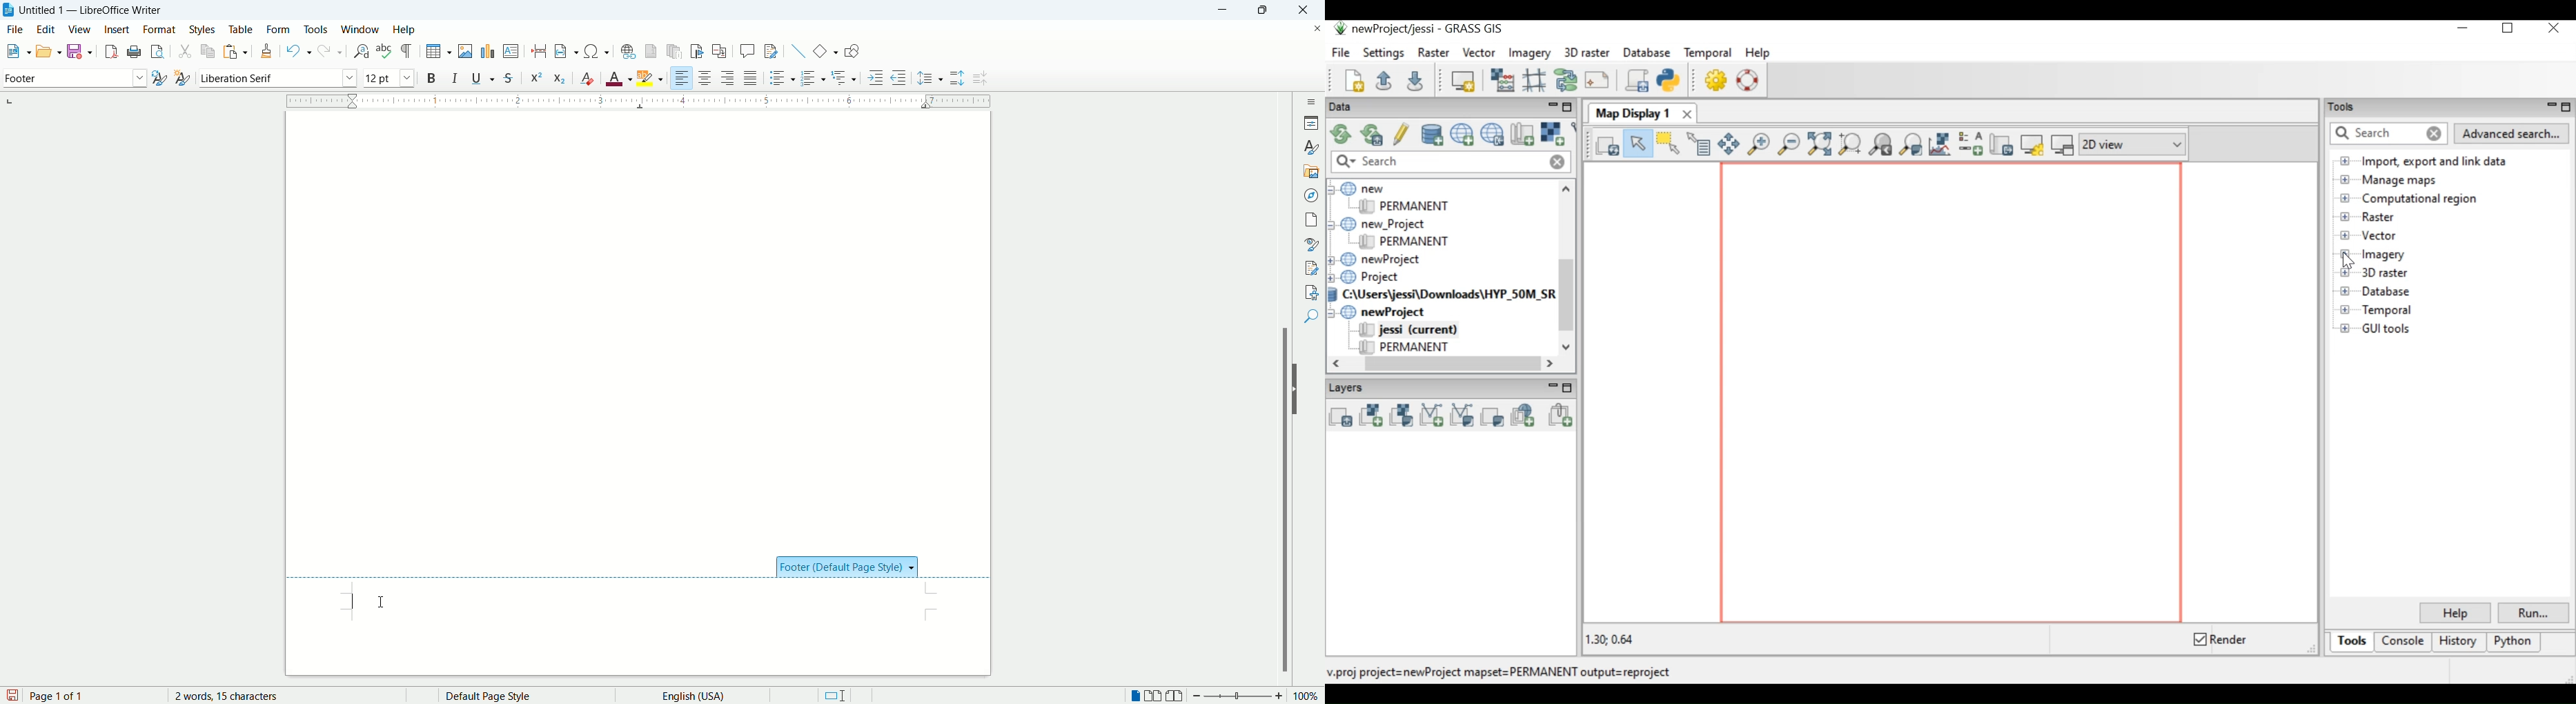 The height and width of the screenshot is (728, 2576). What do you see at coordinates (796, 50) in the screenshot?
I see `insert line` at bounding box center [796, 50].